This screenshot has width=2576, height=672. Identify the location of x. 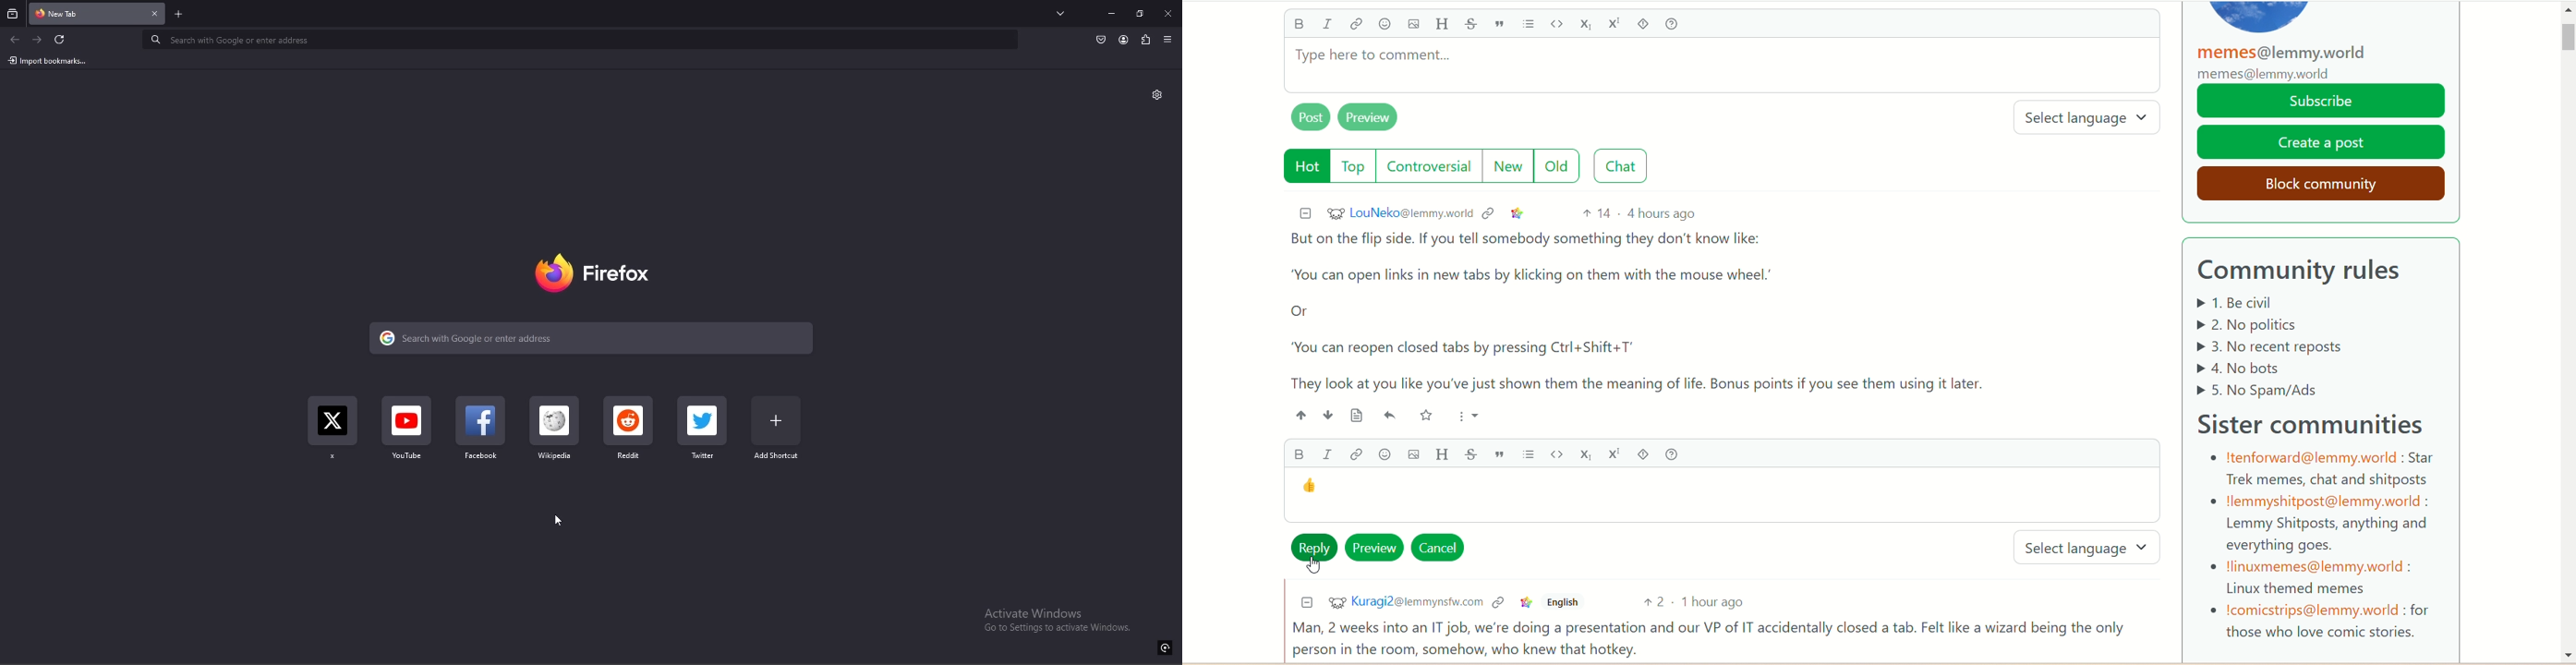
(333, 431).